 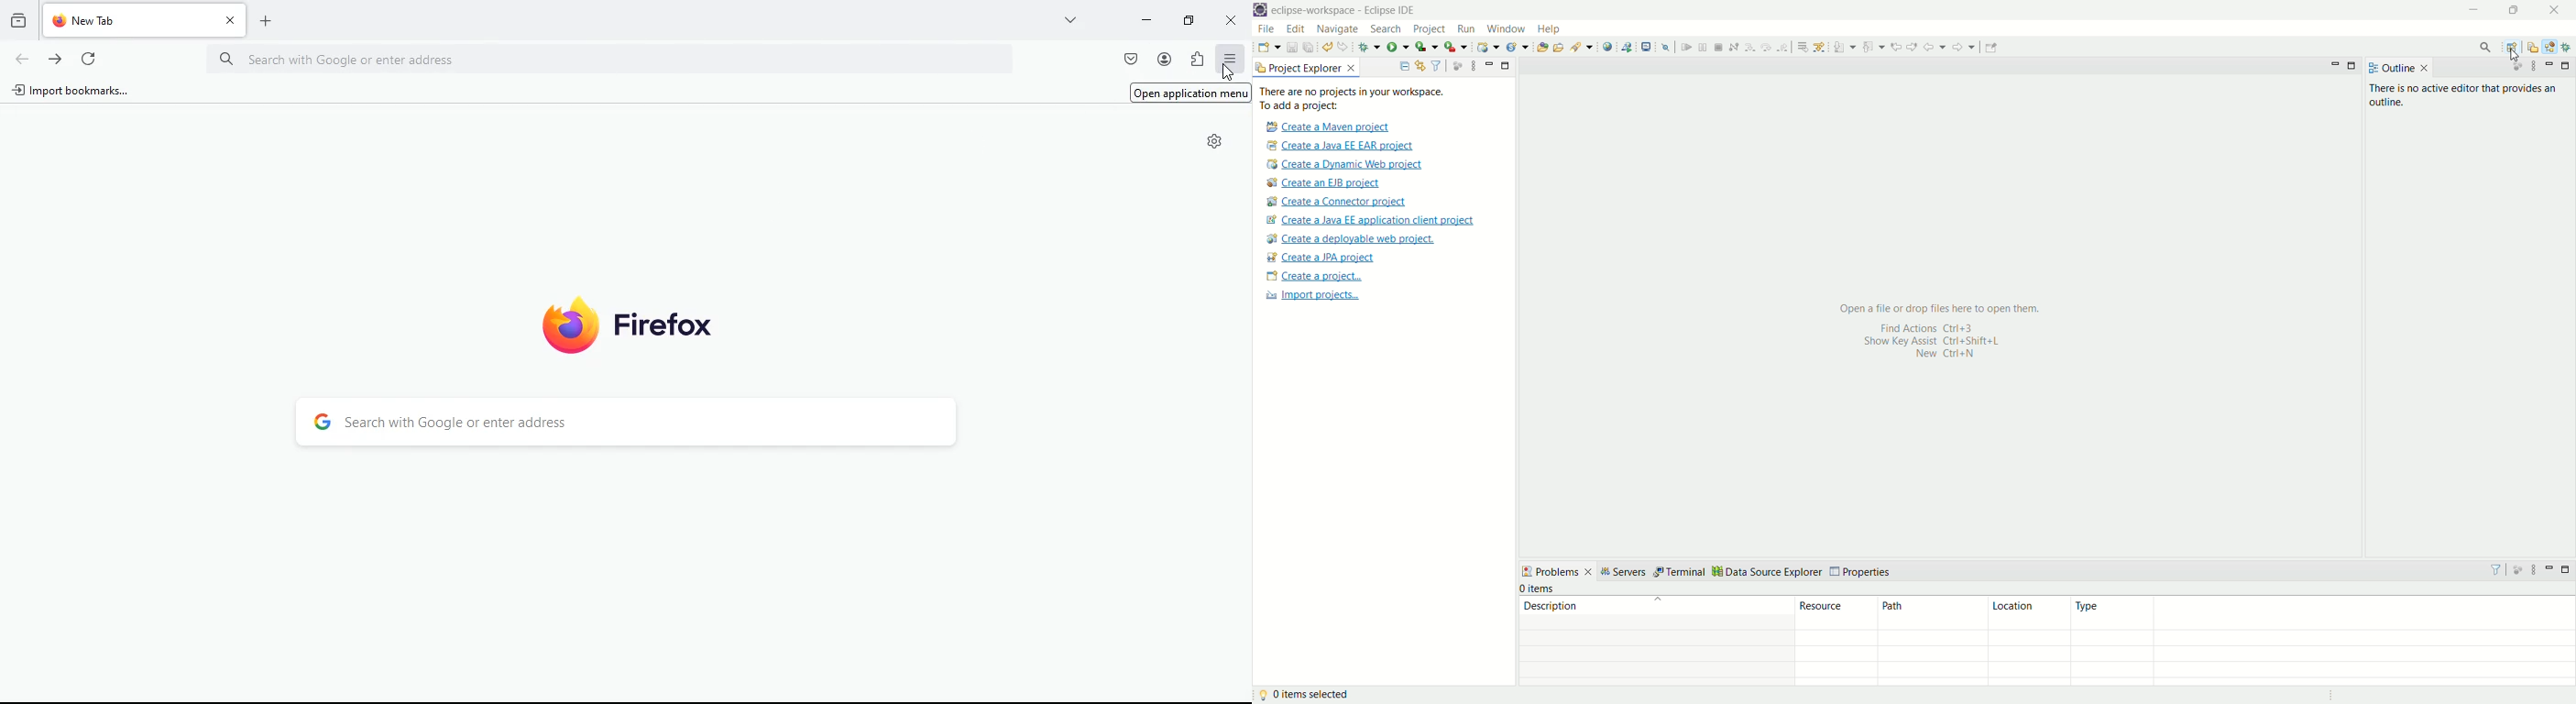 What do you see at coordinates (130, 20) in the screenshot?
I see `new tab` at bounding box center [130, 20].